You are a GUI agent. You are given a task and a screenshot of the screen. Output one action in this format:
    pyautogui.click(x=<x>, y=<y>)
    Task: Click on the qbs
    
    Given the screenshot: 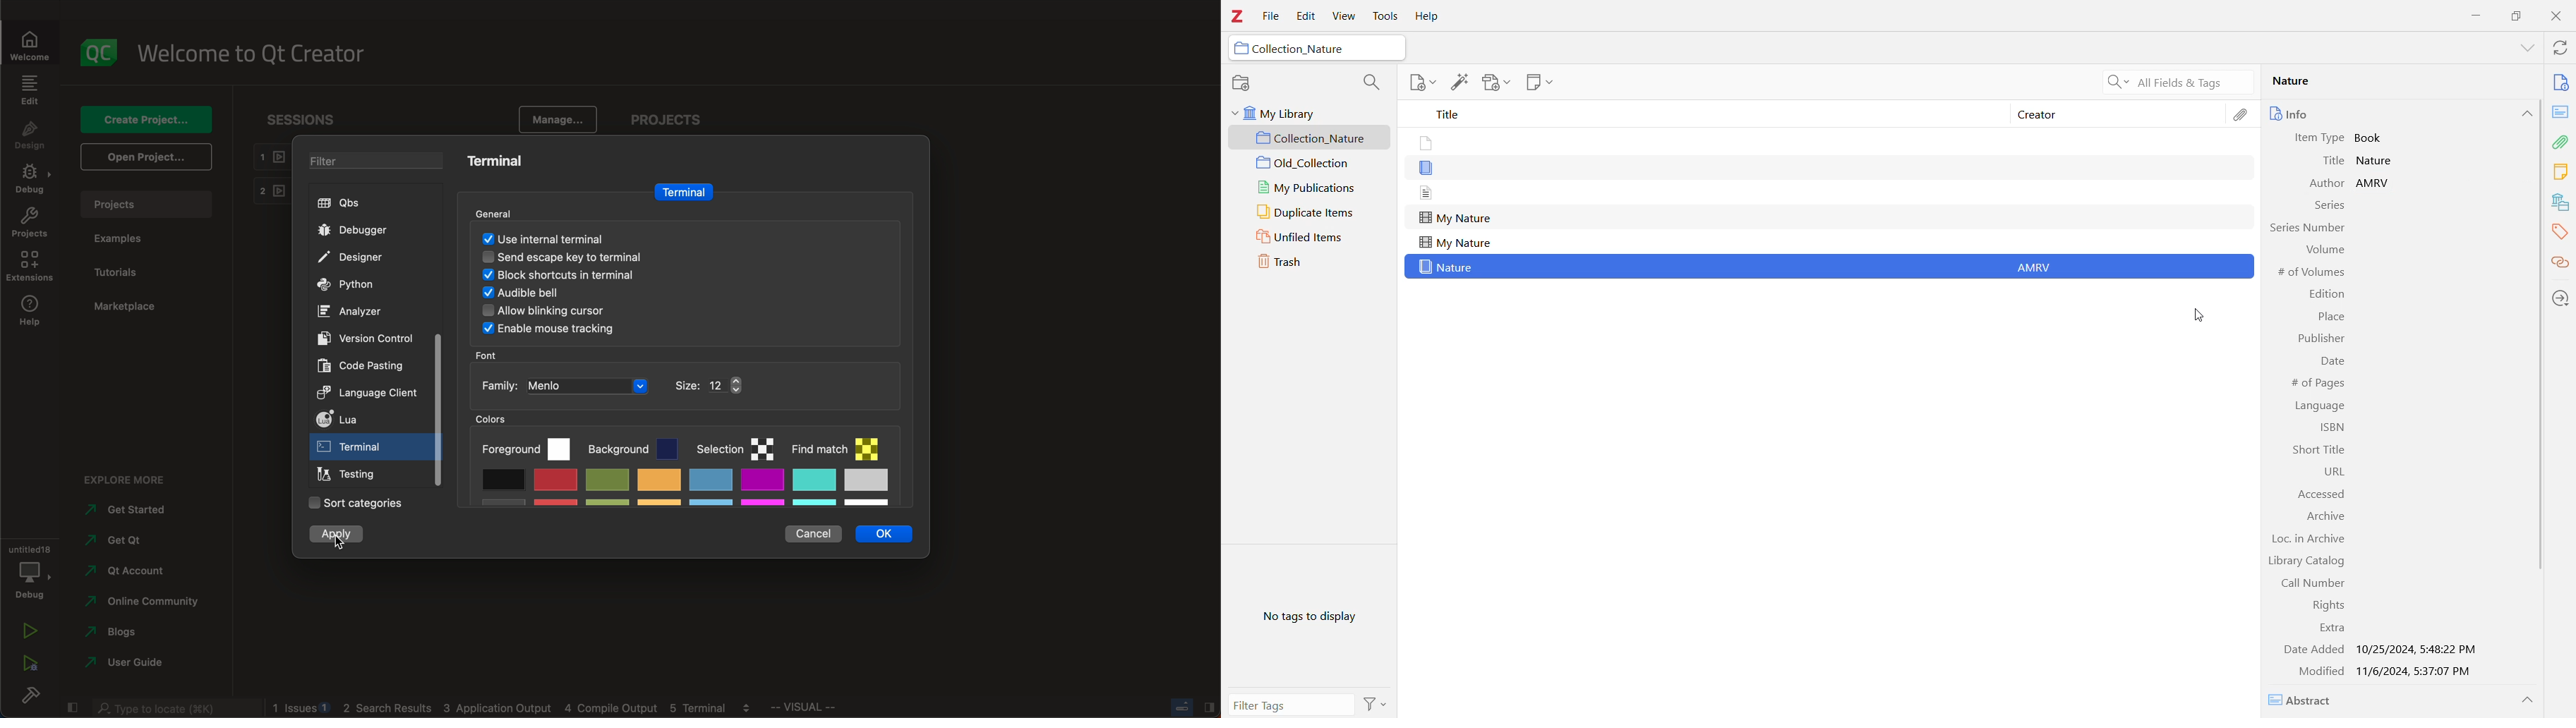 What is the action you would take?
    pyautogui.click(x=346, y=203)
    